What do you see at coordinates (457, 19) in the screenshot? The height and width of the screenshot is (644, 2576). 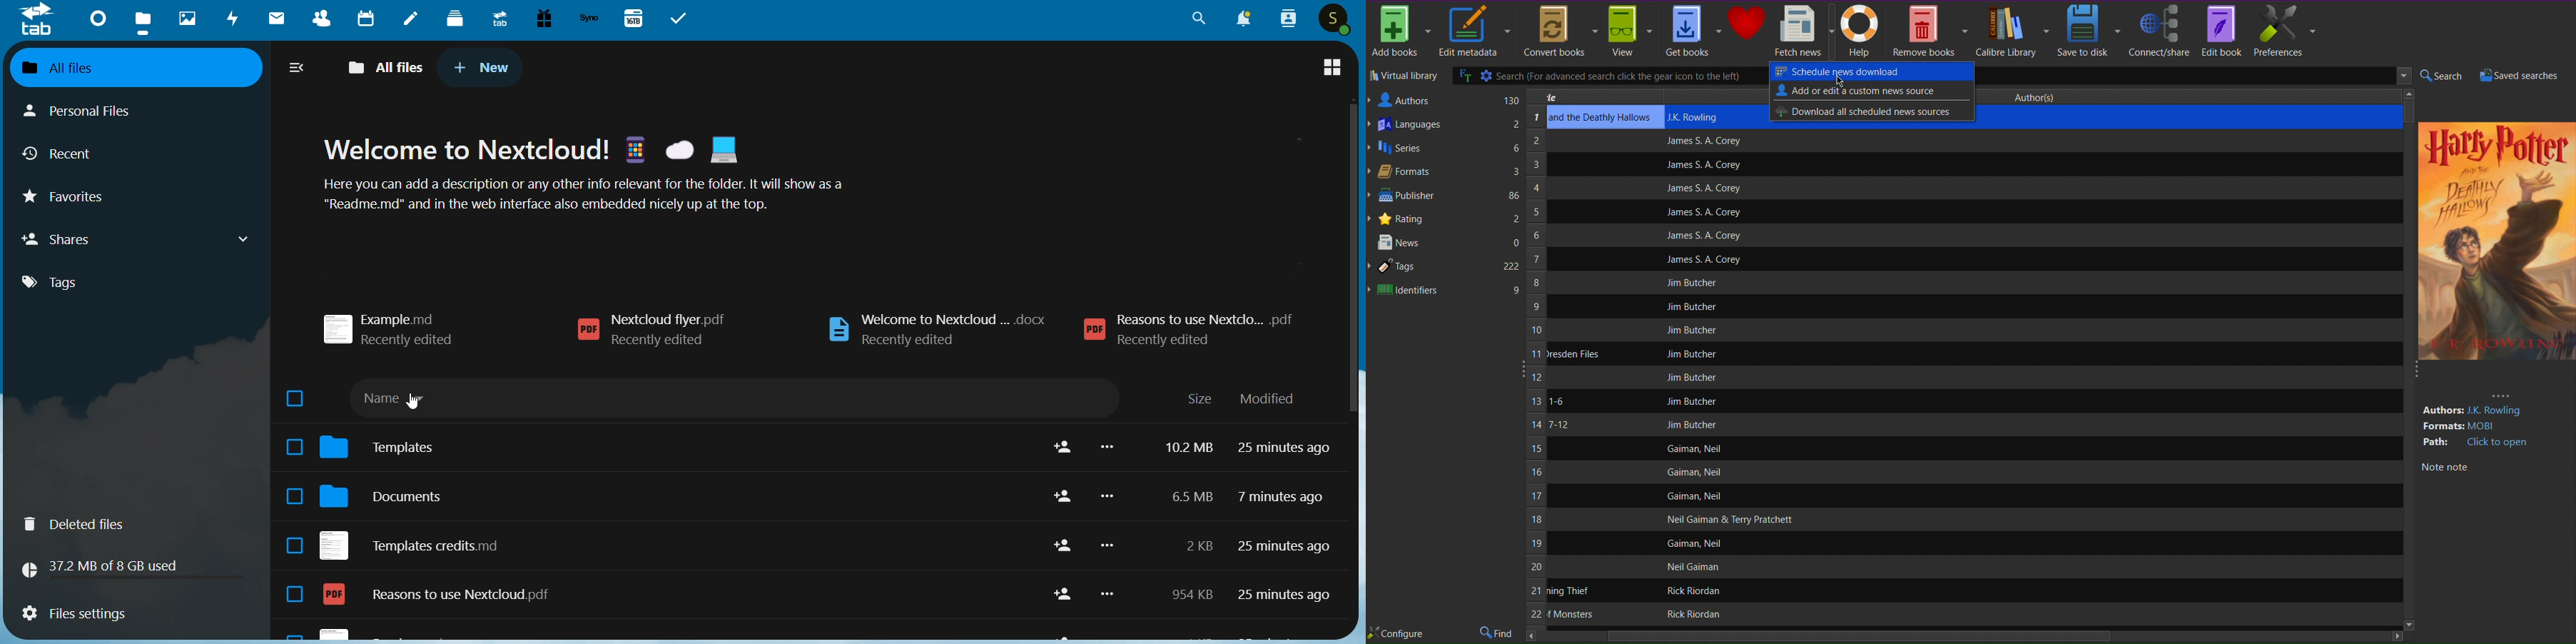 I see `Deck` at bounding box center [457, 19].